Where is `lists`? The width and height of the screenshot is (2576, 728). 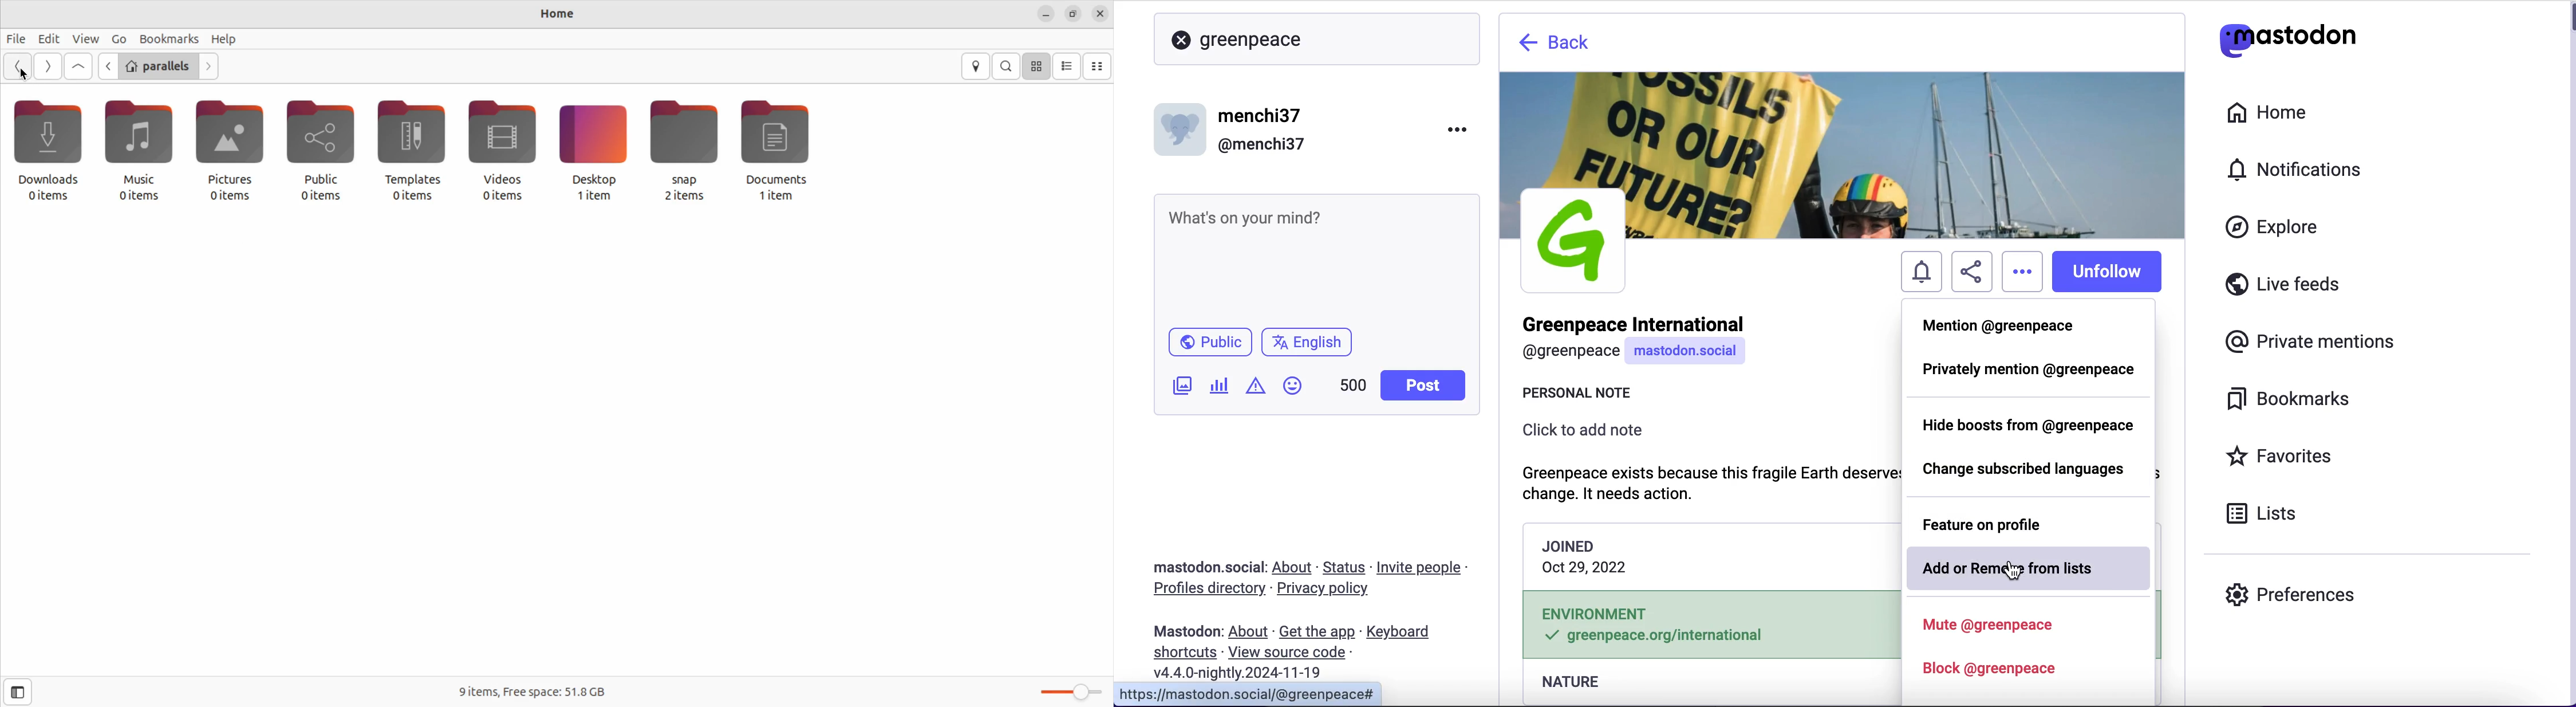 lists is located at coordinates (2268, 512).